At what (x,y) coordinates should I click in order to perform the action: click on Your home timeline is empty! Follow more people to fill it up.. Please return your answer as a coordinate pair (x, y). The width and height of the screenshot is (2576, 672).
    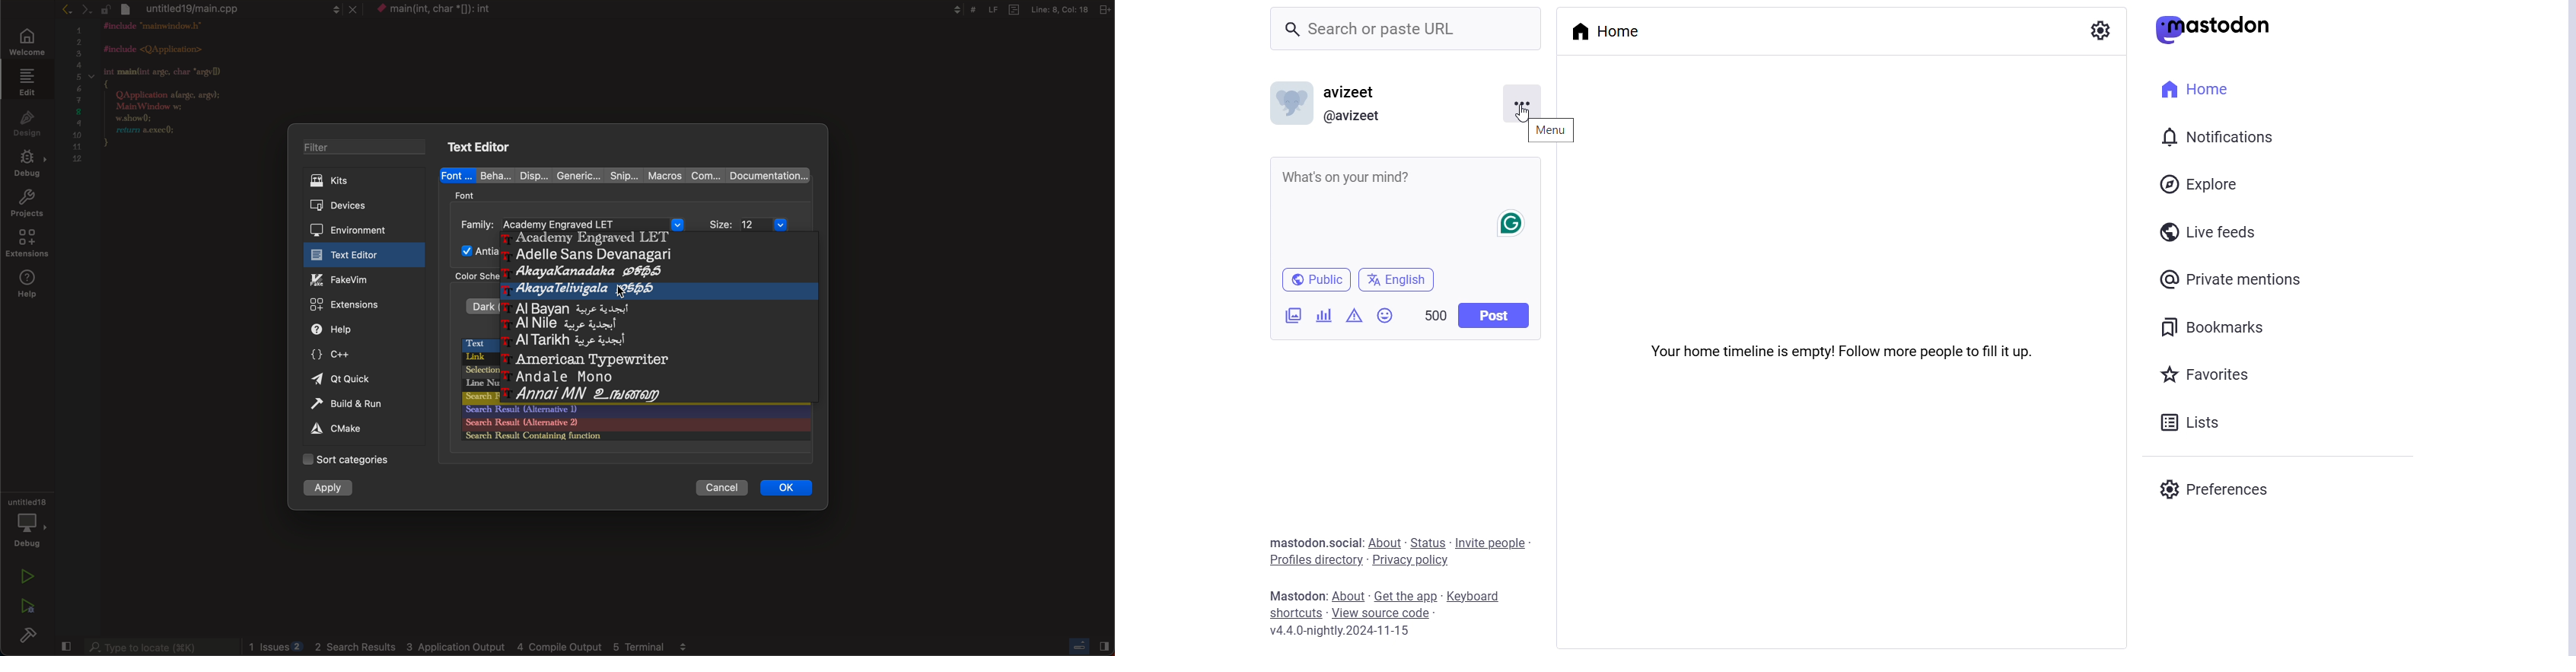
    Looking at the image, I should click on (1842, 353).